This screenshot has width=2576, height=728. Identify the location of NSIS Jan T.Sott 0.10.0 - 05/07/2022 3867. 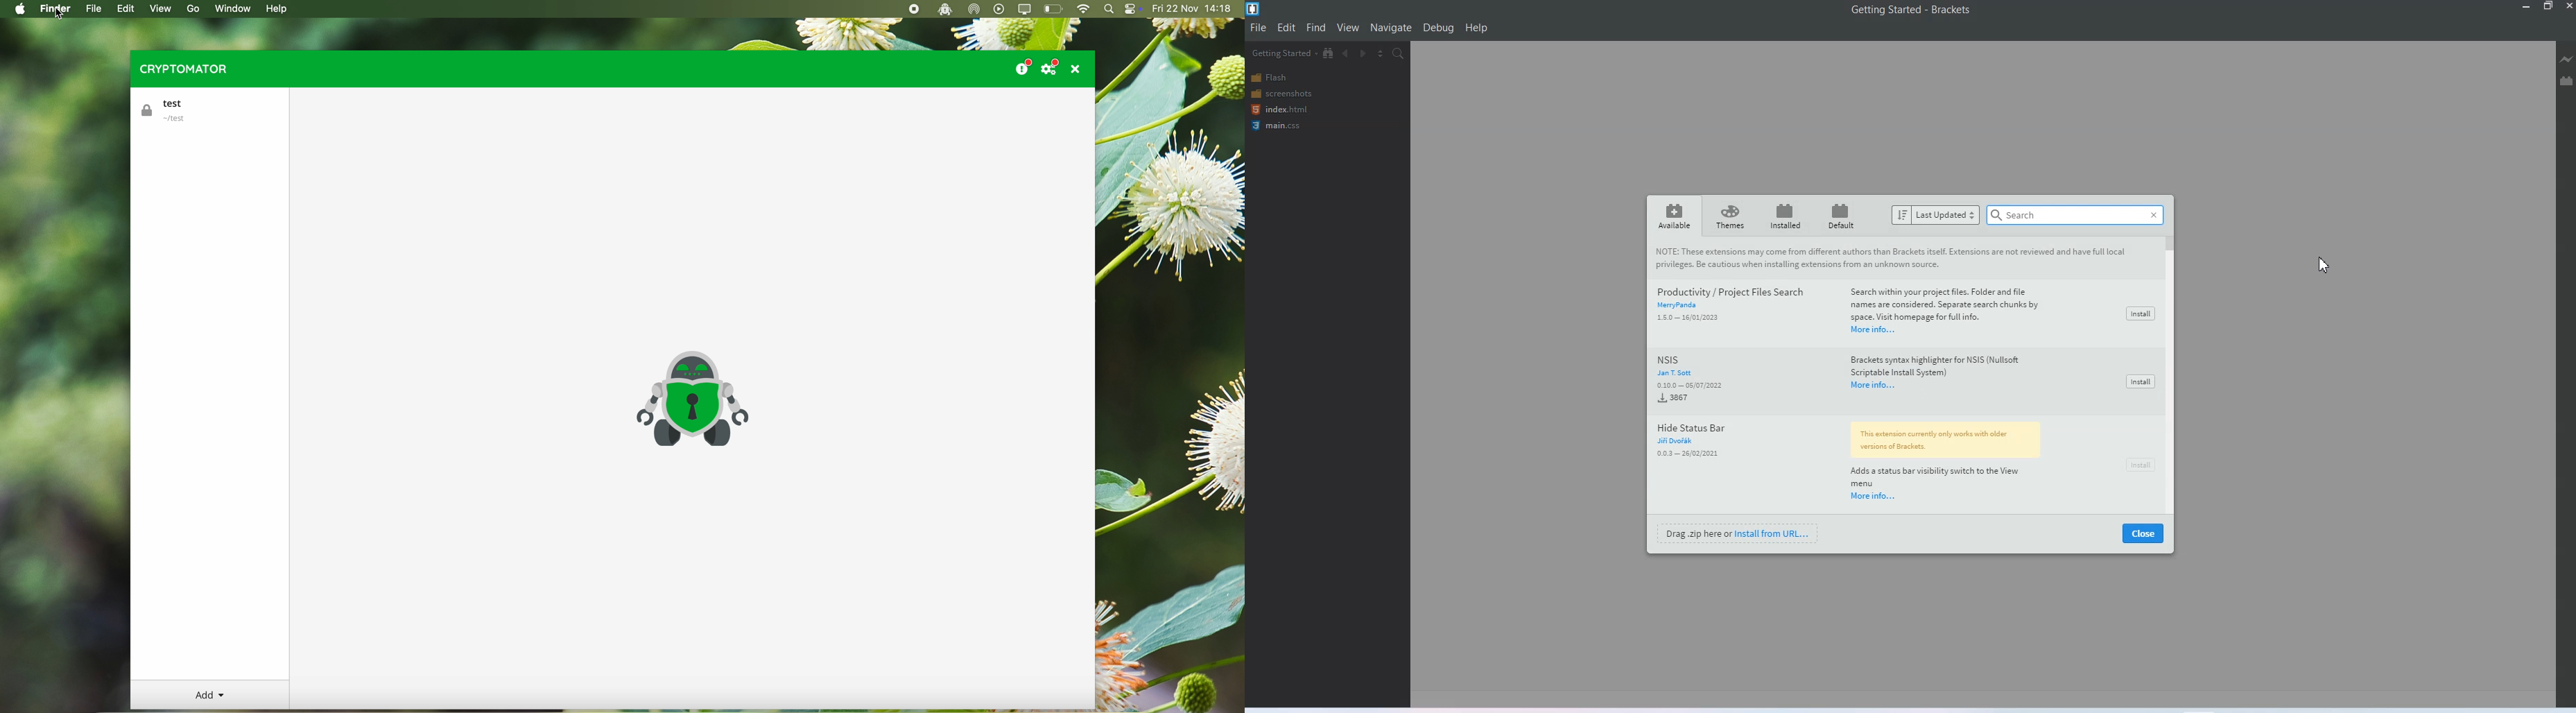
(1691, 377).